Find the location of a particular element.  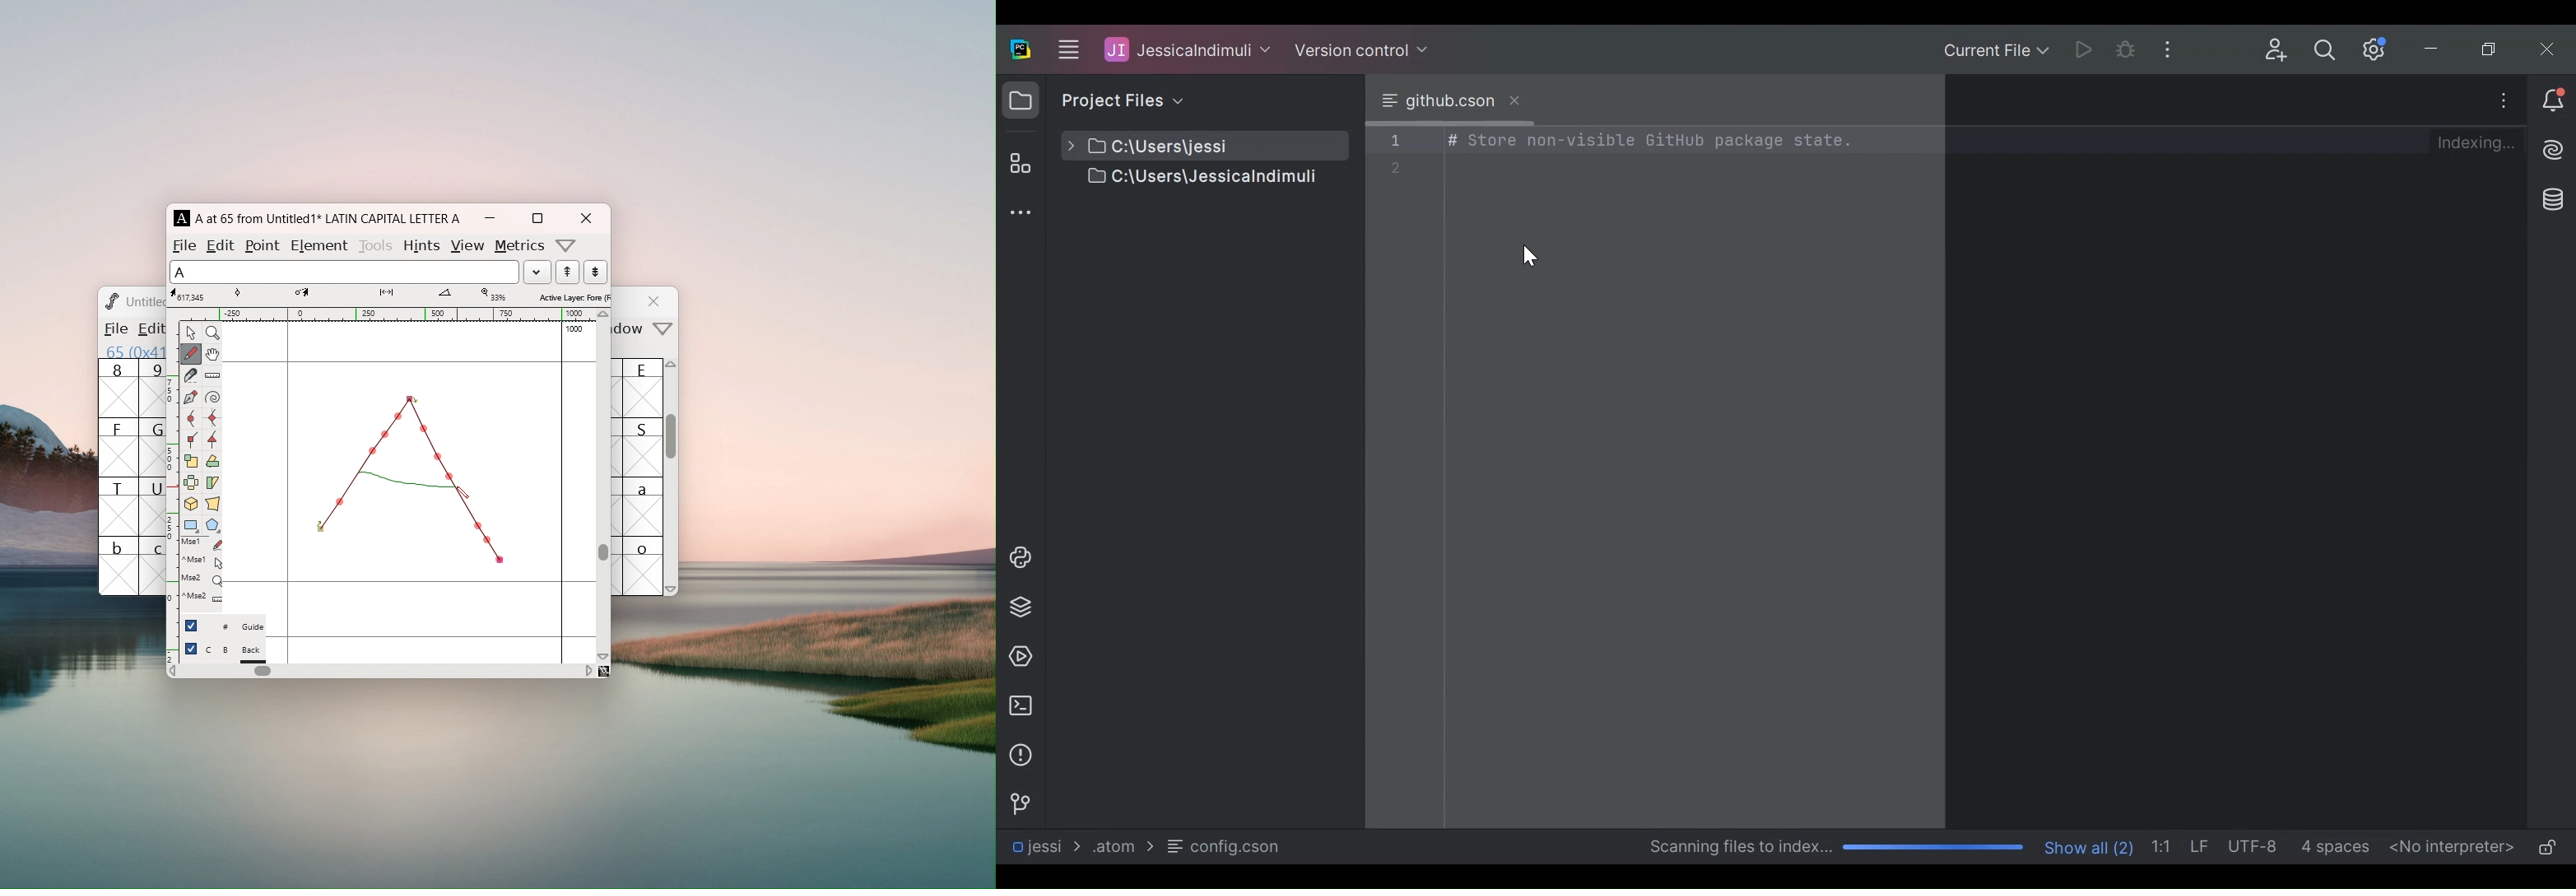

1000 is located at coordinates (576, 329).